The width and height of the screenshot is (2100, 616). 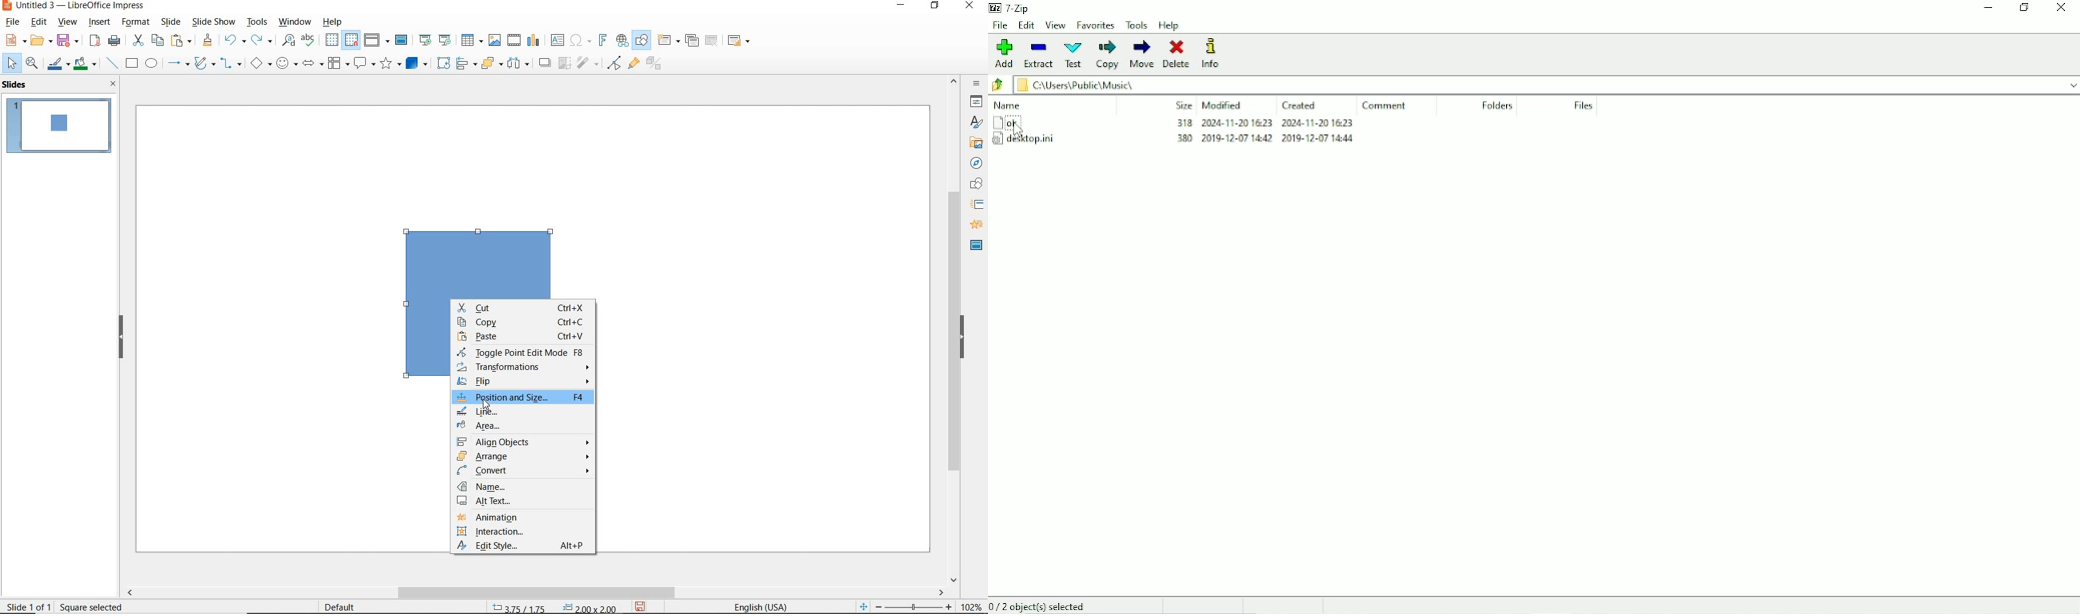 I want to click on spelling, so click(x=310, y=42).